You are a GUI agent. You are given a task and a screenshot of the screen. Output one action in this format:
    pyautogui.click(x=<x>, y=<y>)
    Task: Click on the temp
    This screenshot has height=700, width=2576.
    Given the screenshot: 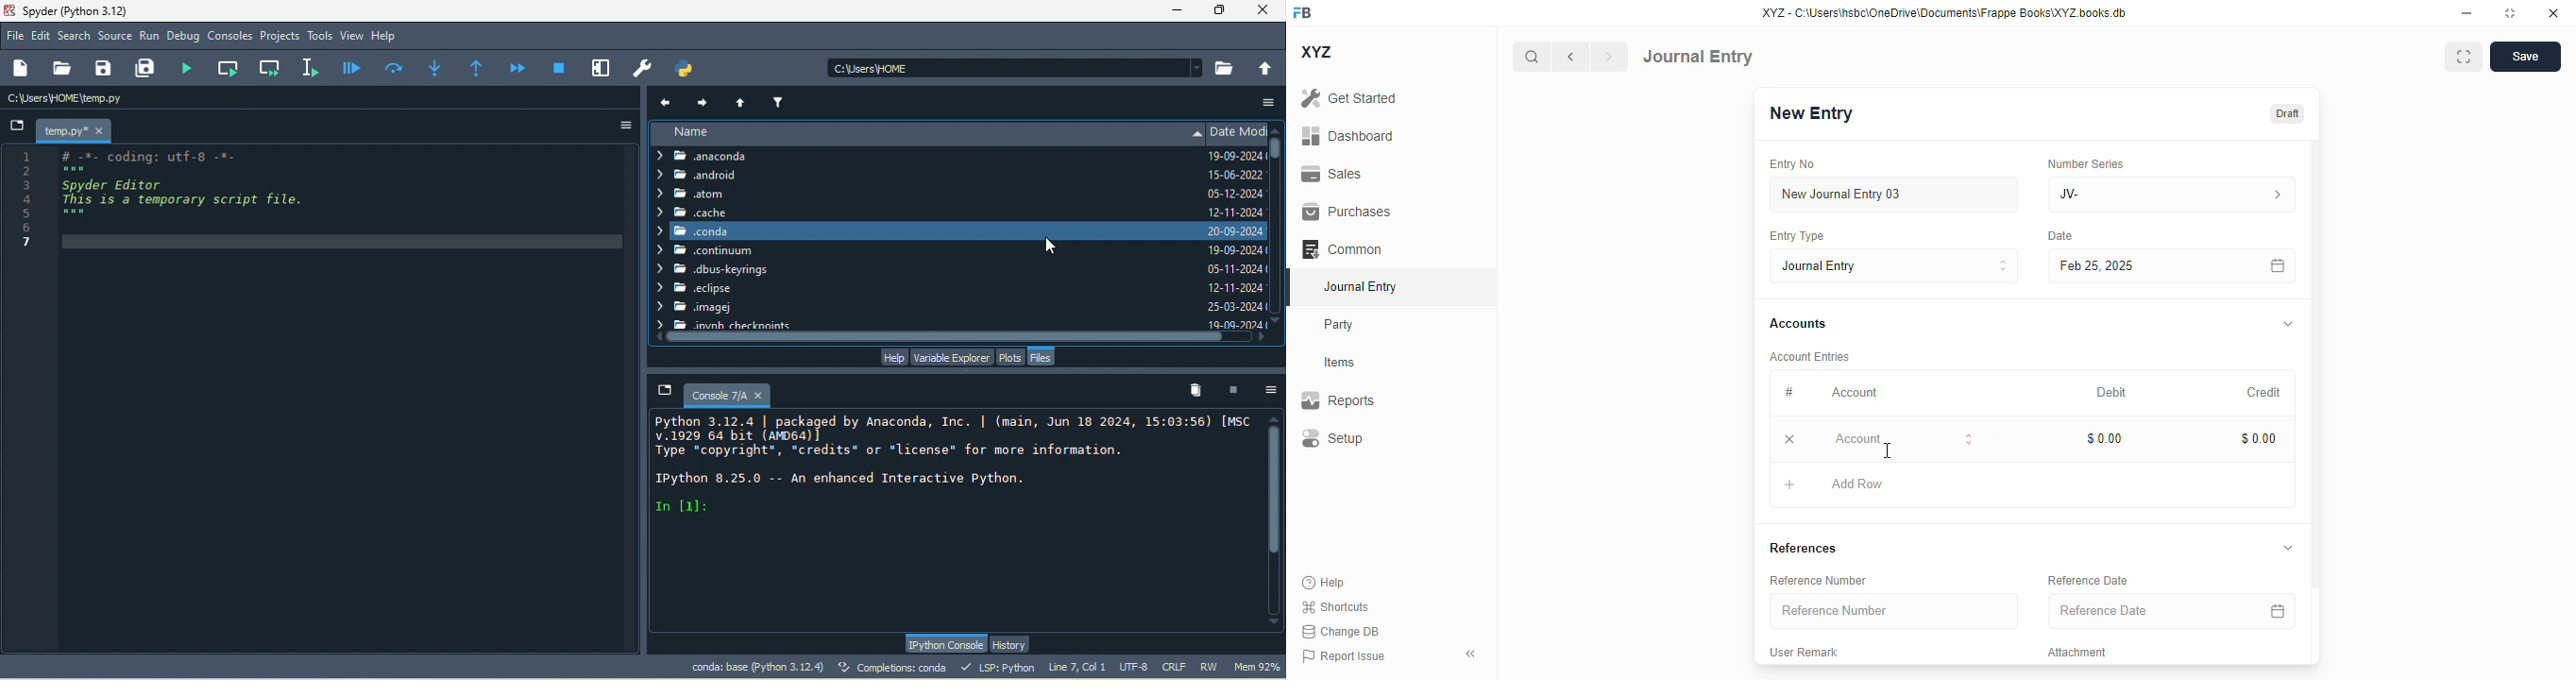 What is the action you would take?
    pyautogui.click(x=75, y=131)
    